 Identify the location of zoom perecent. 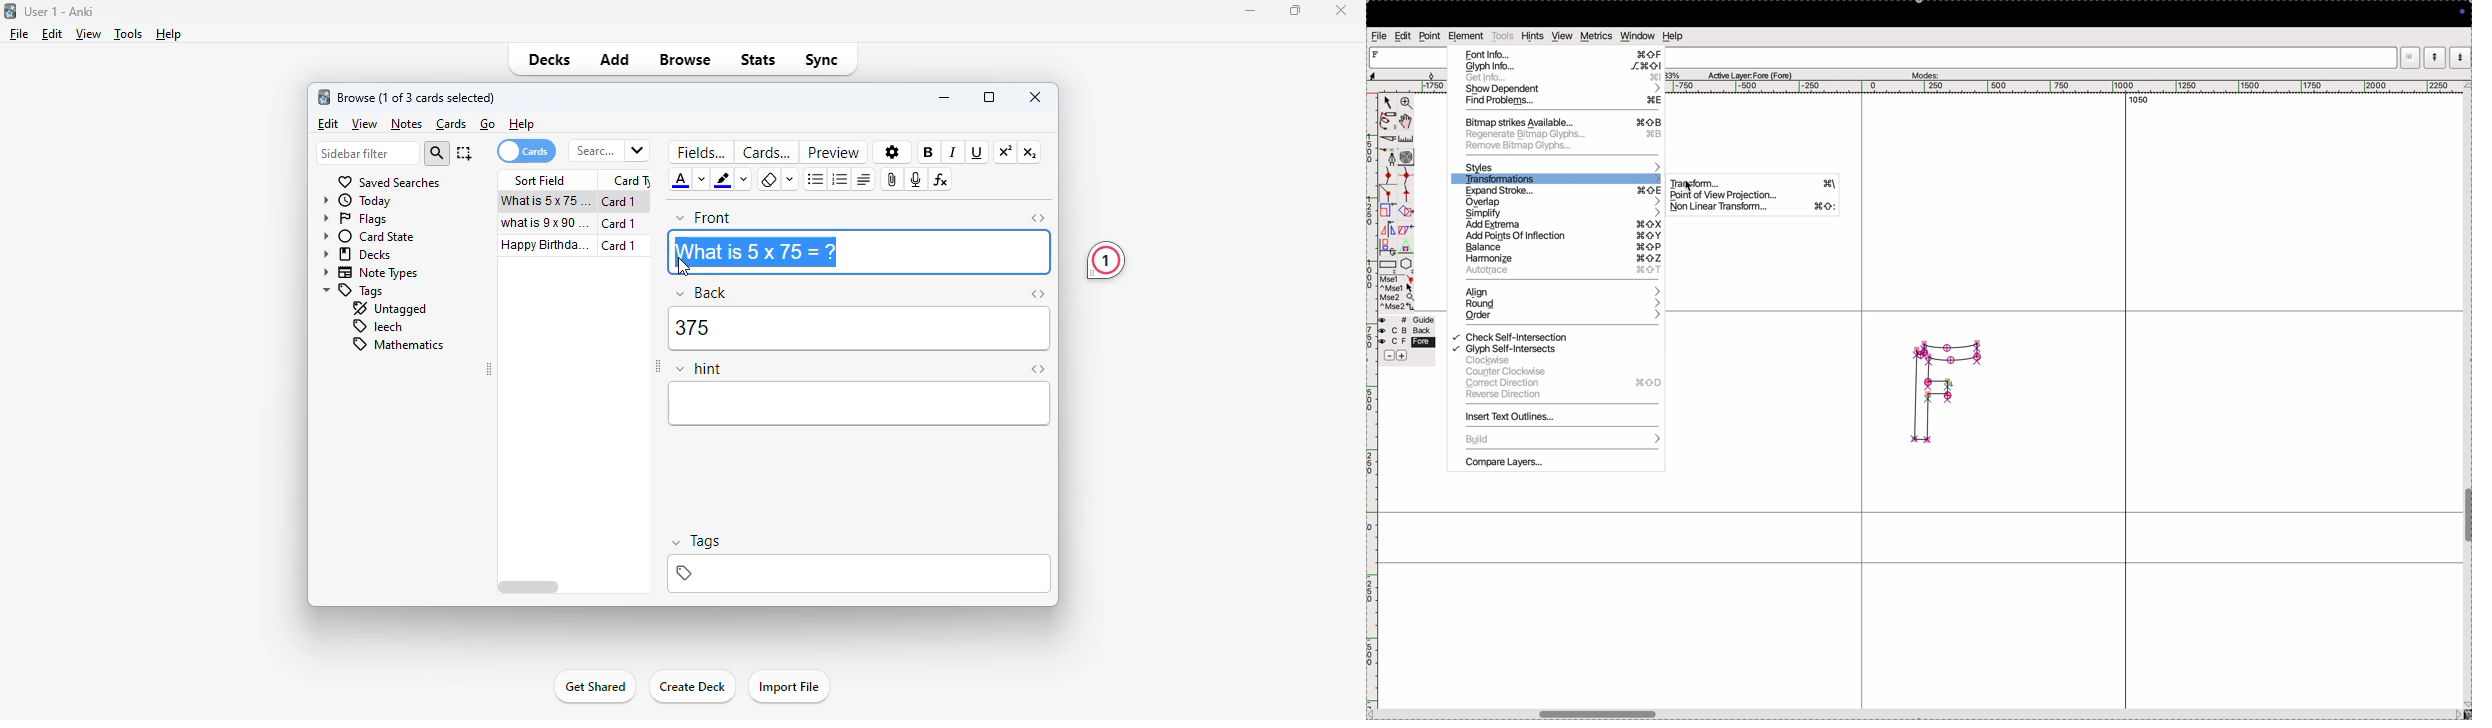
(1672, 74).